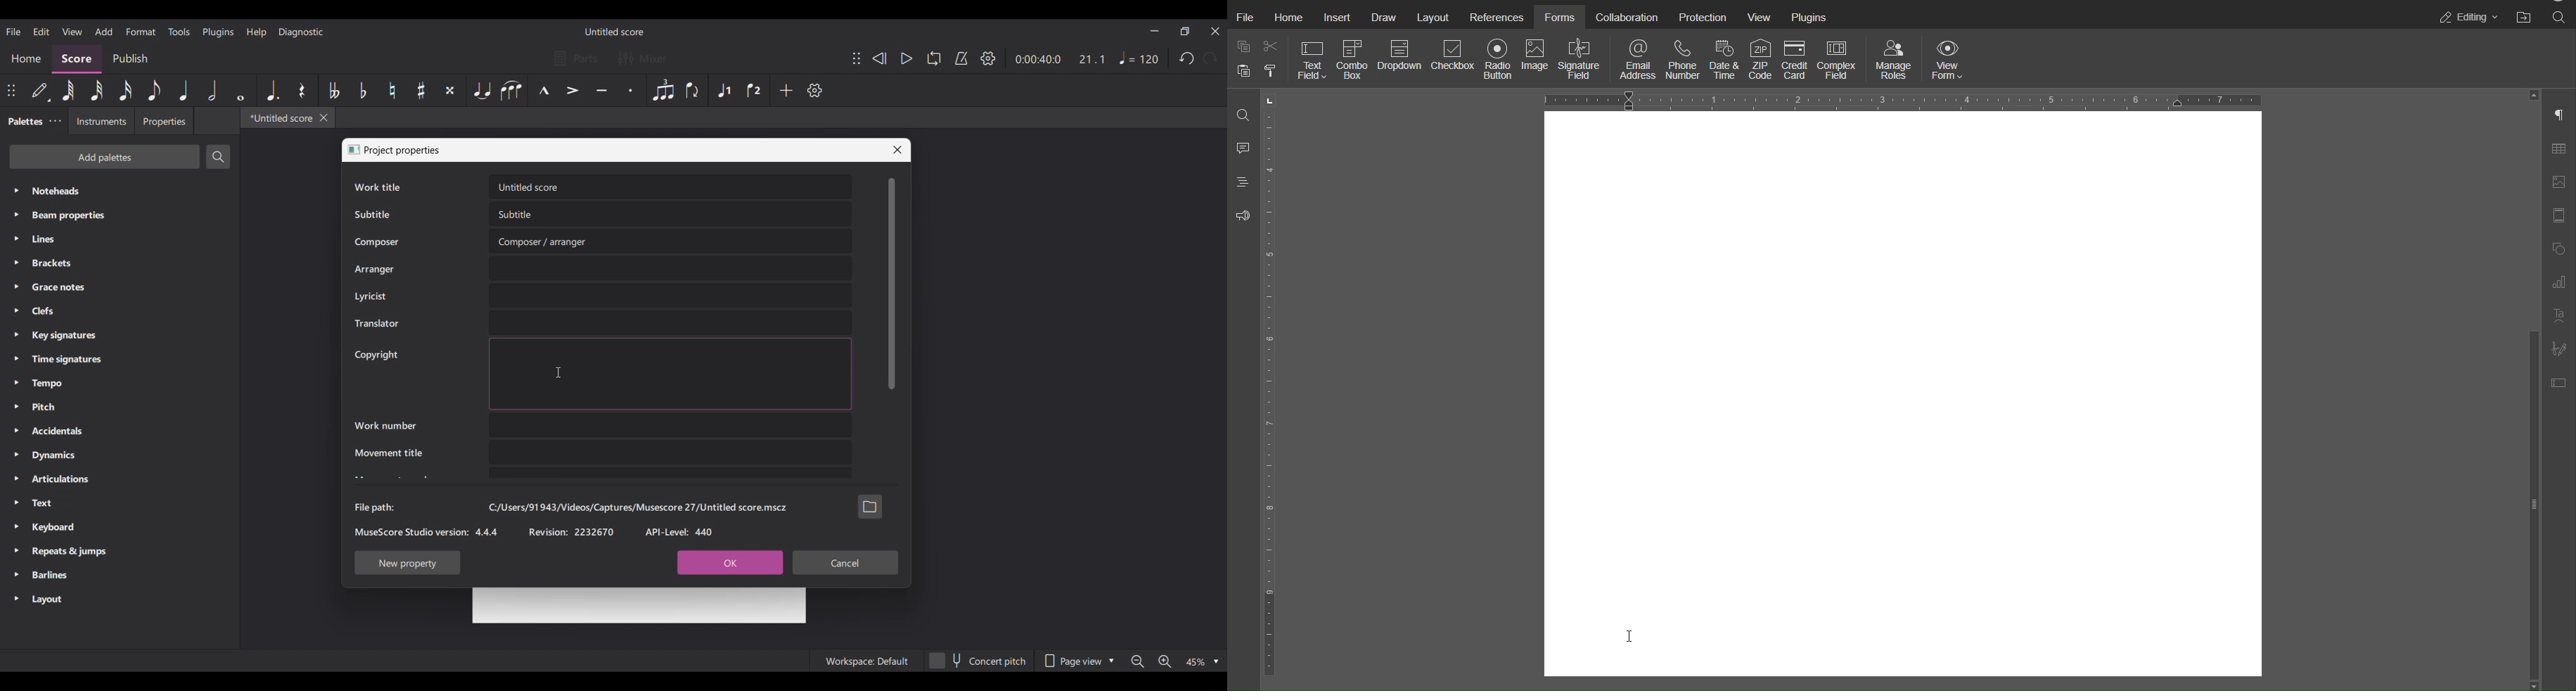 The image size is (2576, 700). I want to click on cut, so click(1271, 49).